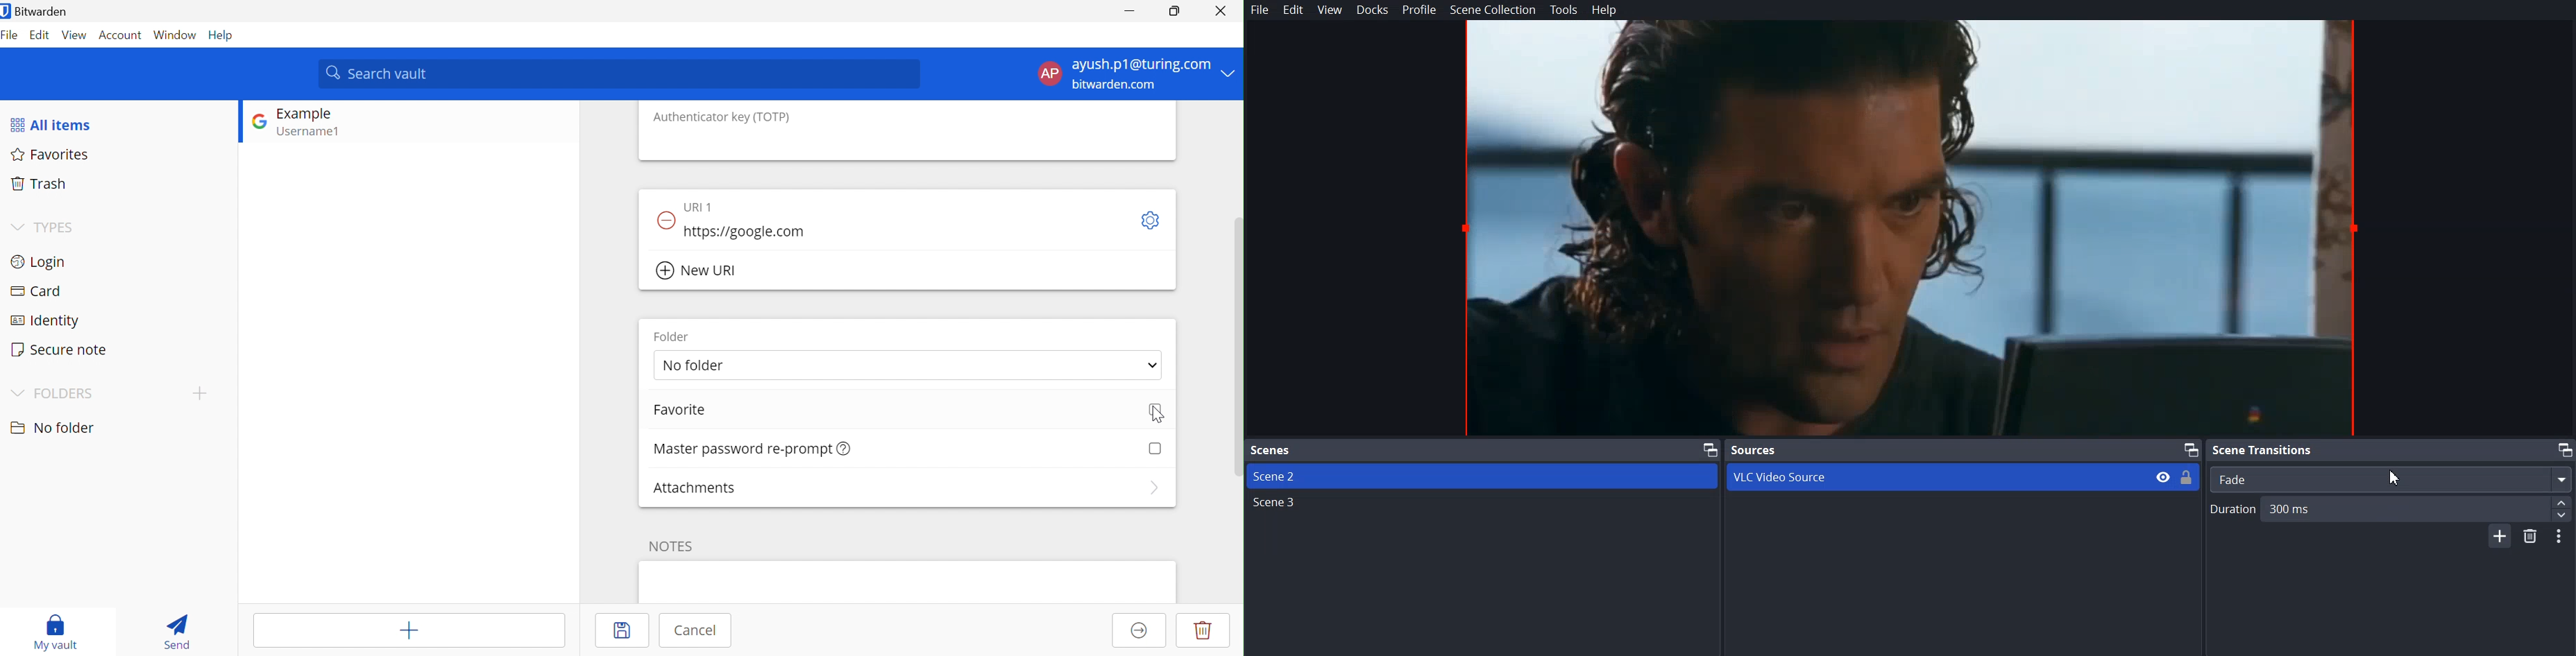 This screenshot has width=2576, height=672. What do you see at coordinates (2500, 537) in the screenshot?
I see `Add Scene Transition` at bounding box center [2500, 537].